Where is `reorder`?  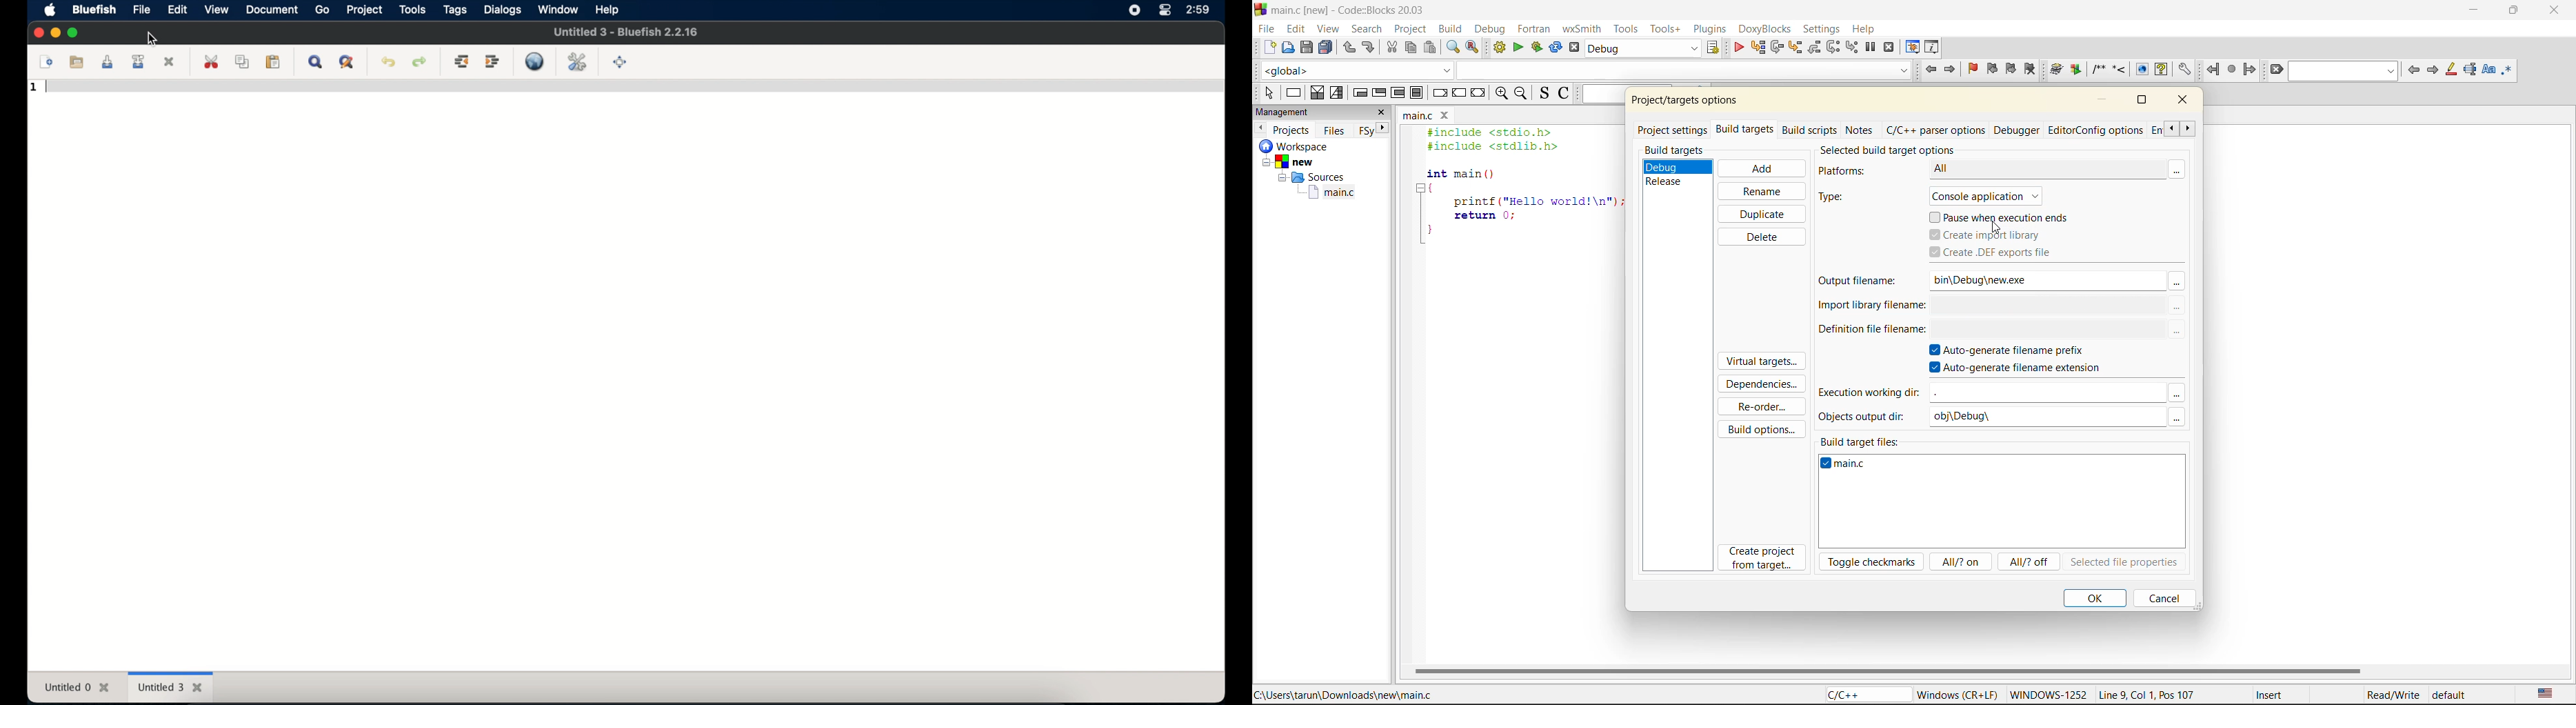
reorder is located at coordinates (1762, 407).